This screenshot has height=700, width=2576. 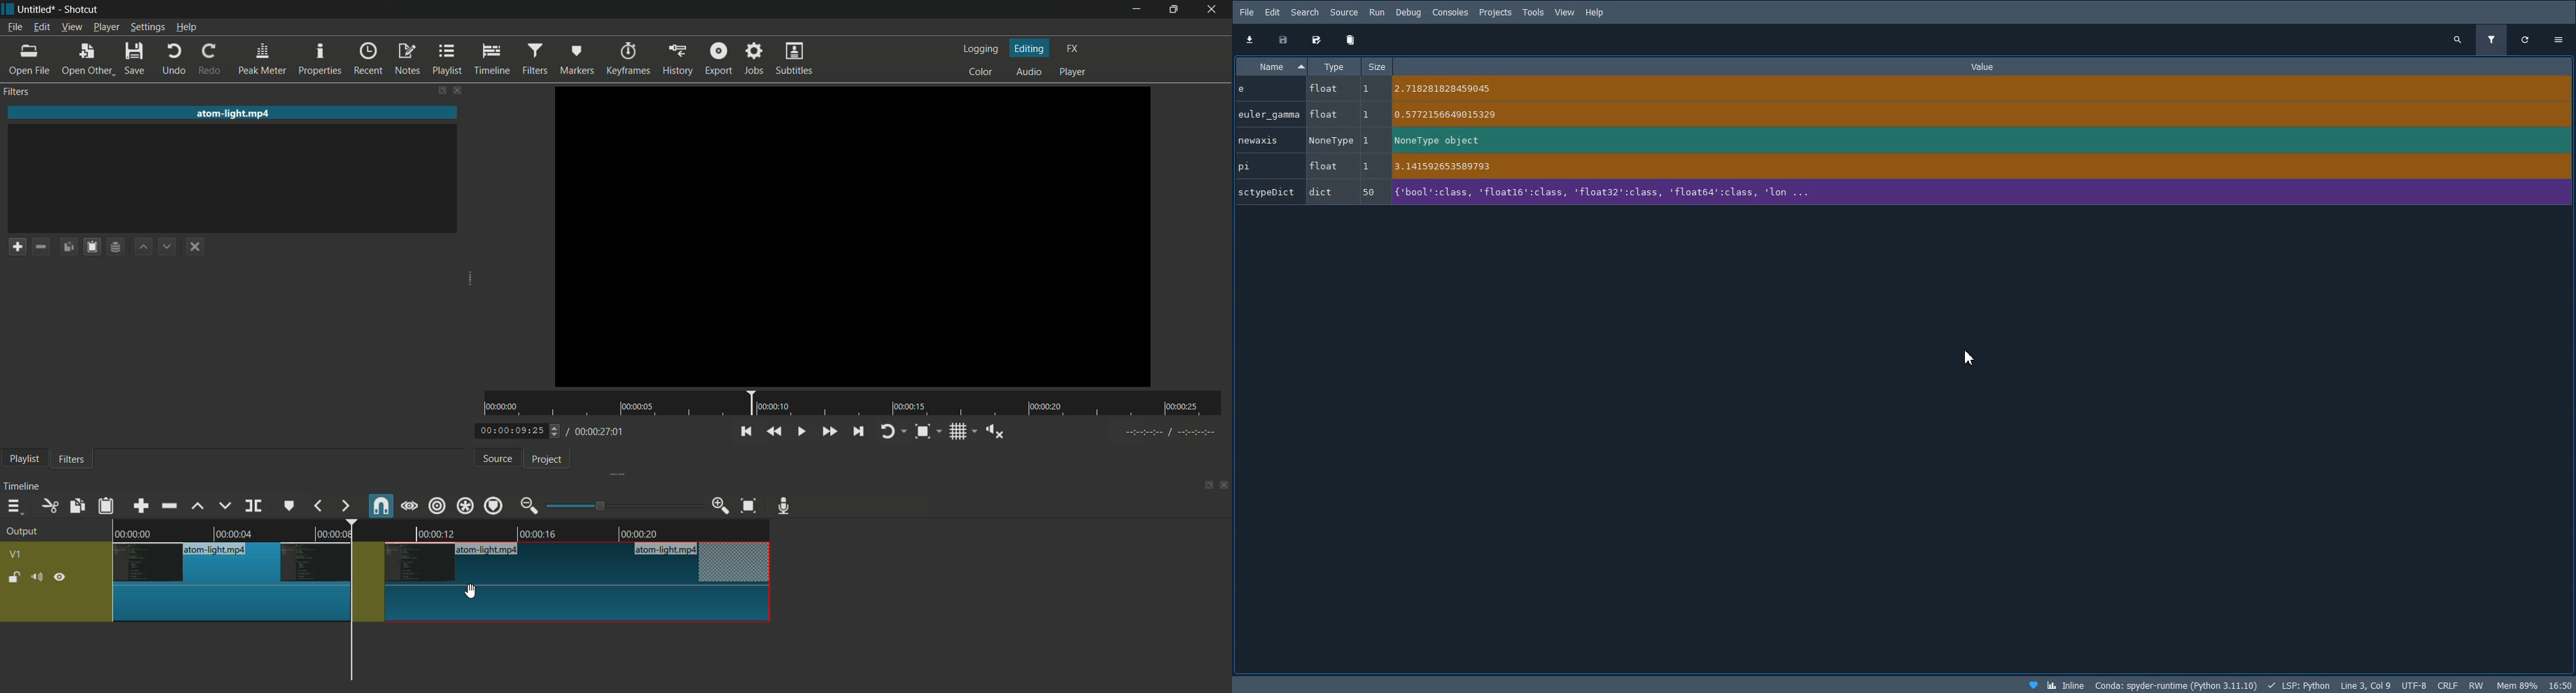 I want to click on Conda, so click(x=2176, y=685).